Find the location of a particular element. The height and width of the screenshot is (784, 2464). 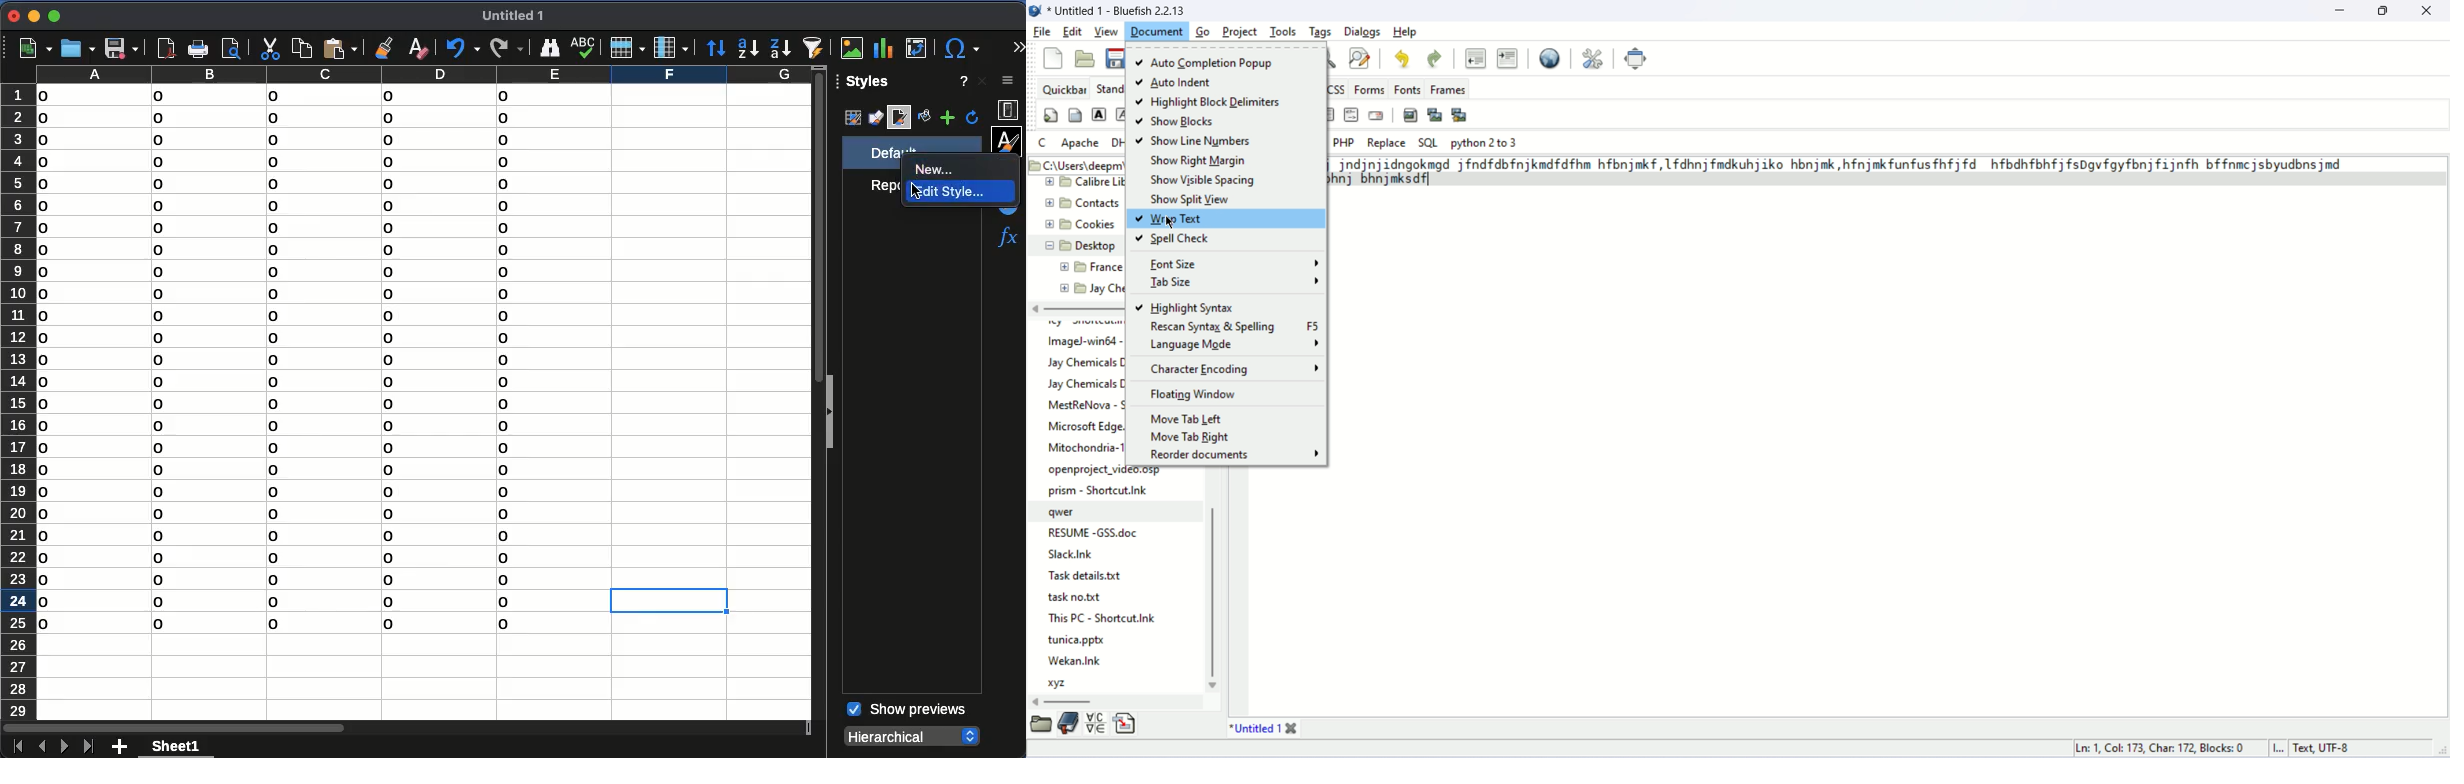

show previews is located at coordinates (905, 710).